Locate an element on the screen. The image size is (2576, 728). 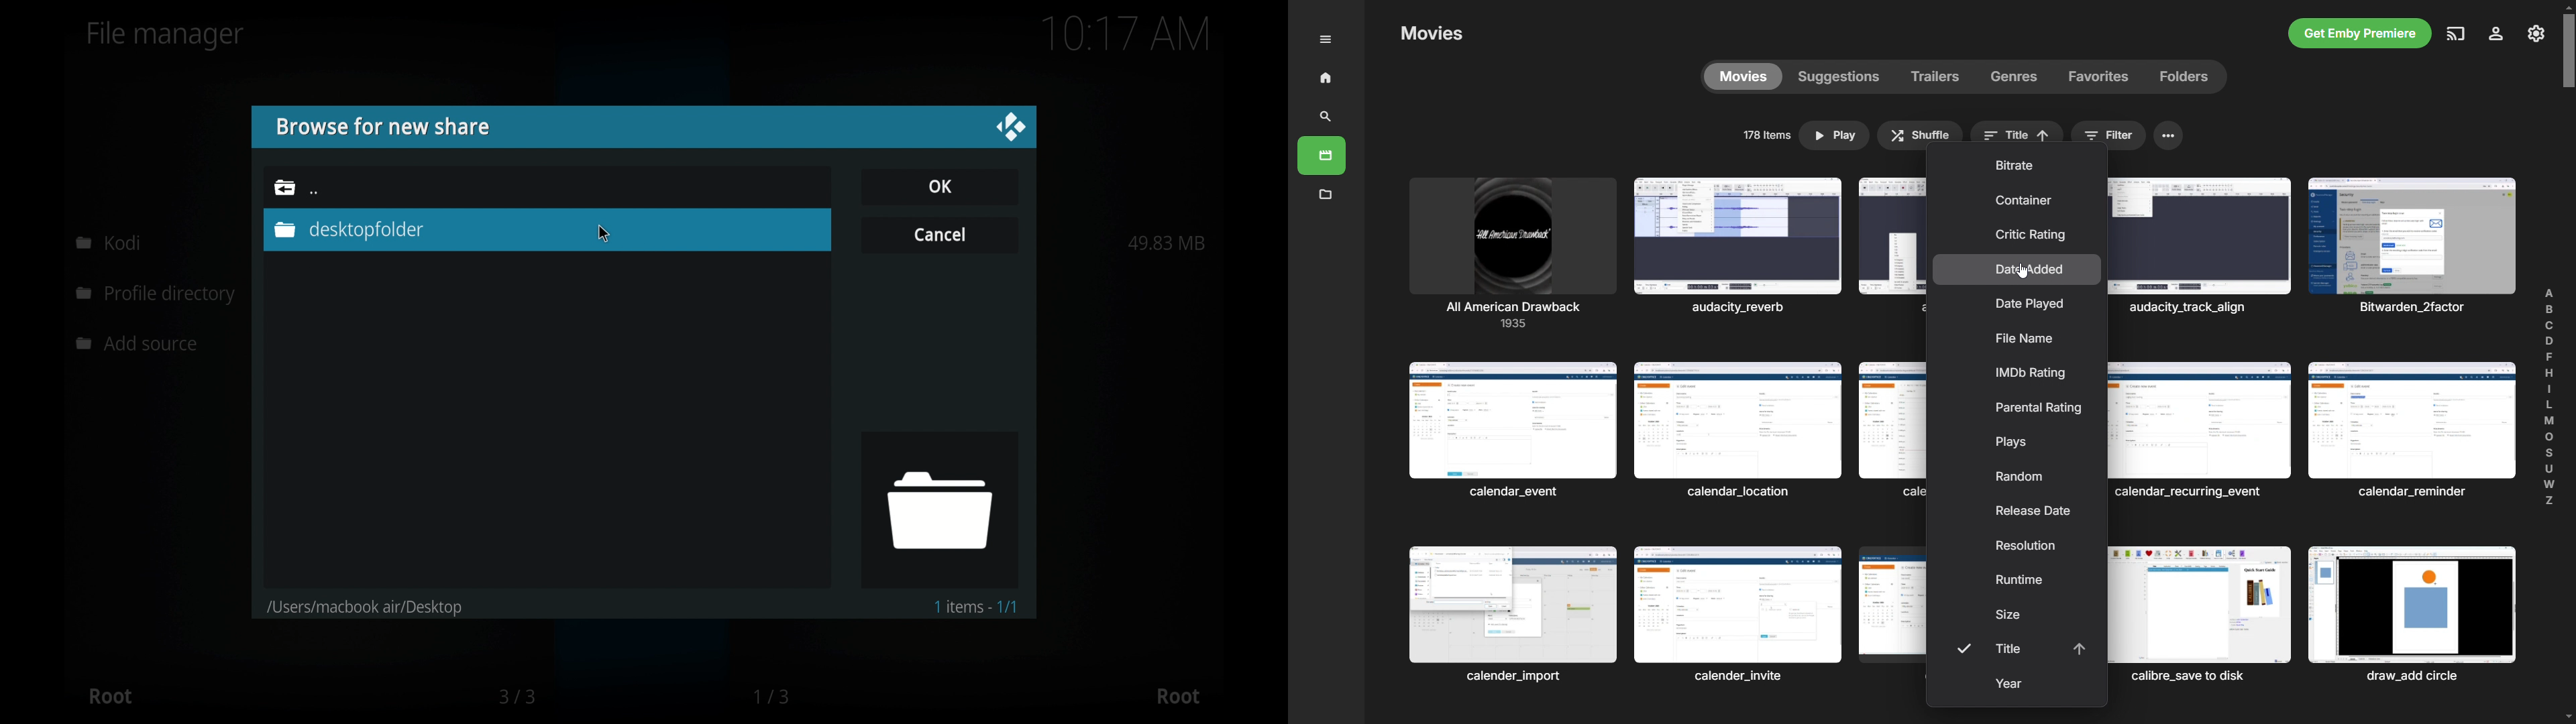
browse for new share is located at coordinates (382, 127).